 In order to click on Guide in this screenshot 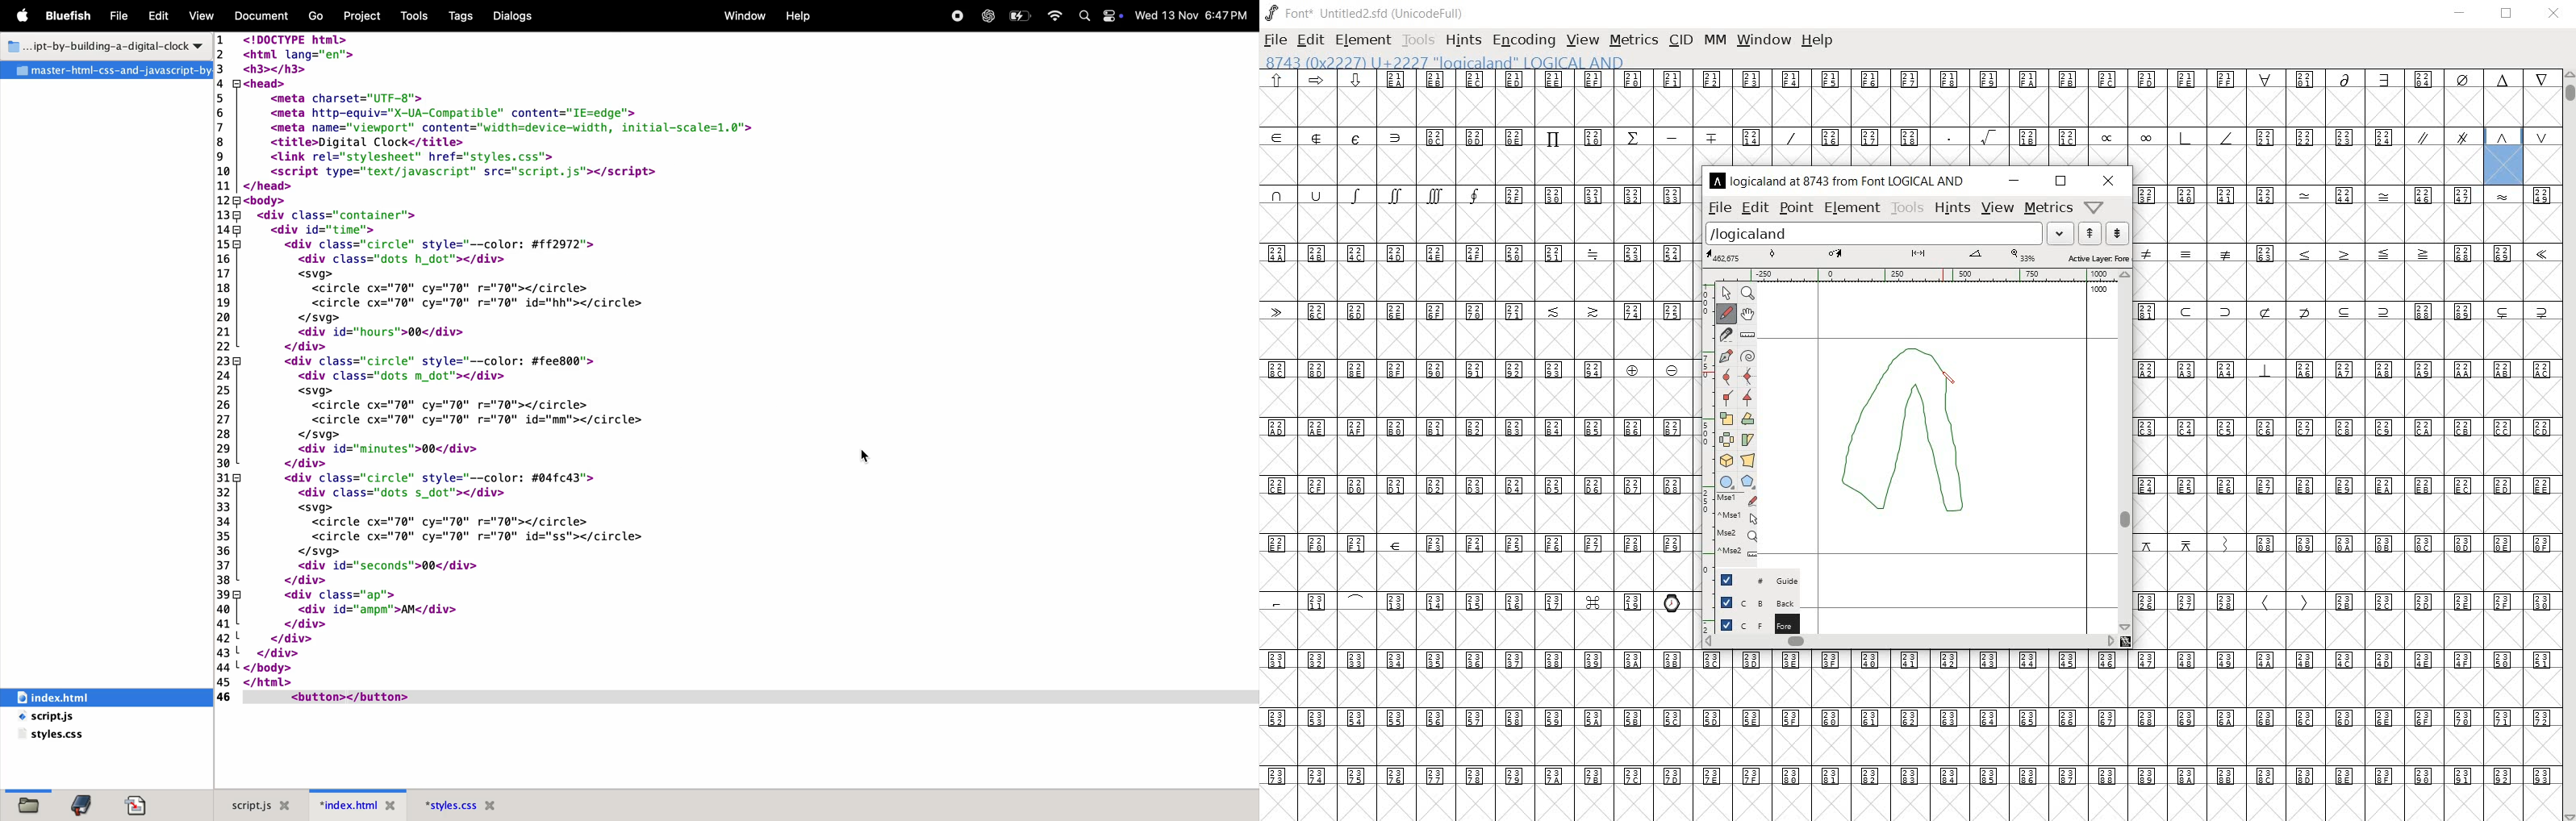, I will do `click(1756, 580)`.